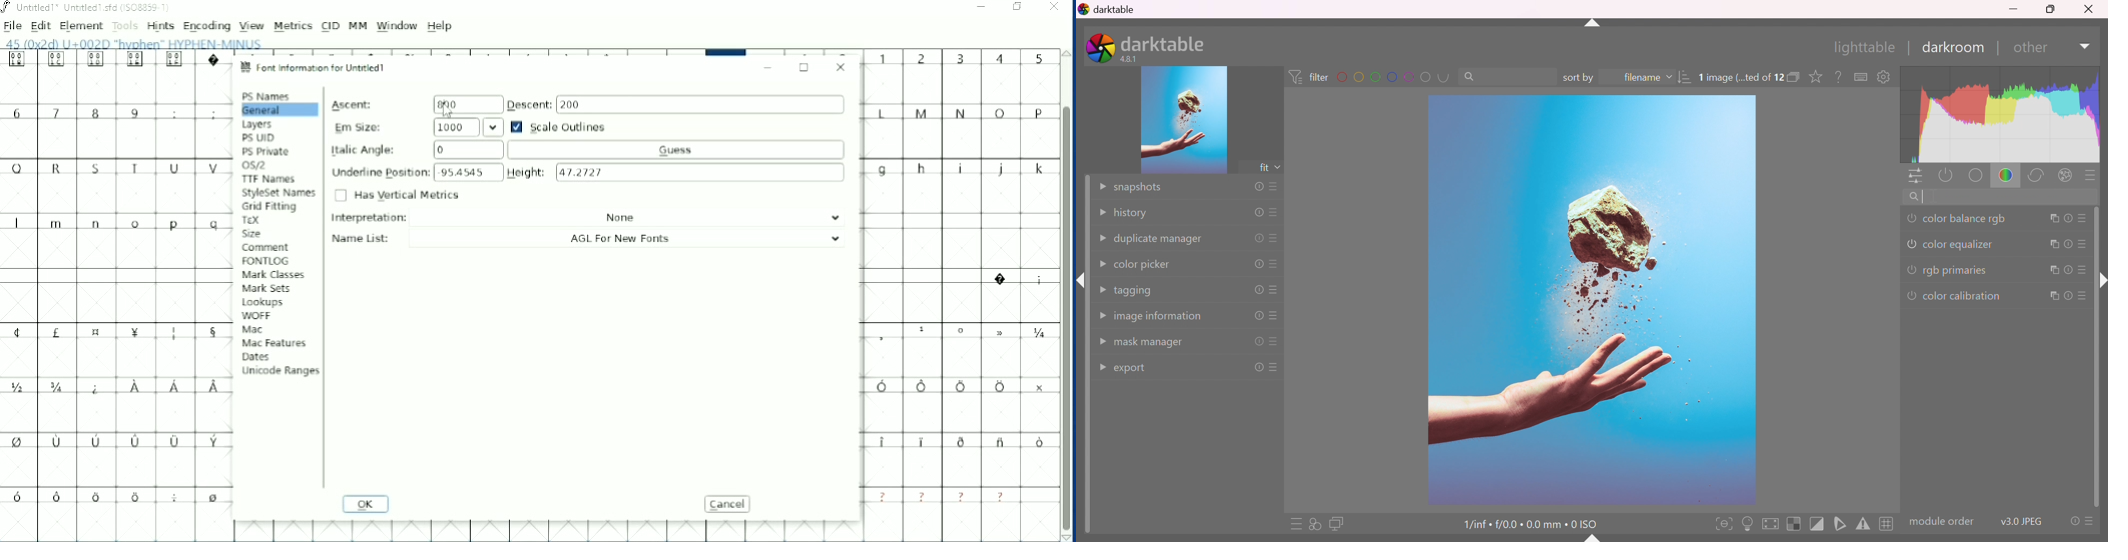 The width and height of the screenshot is (2128, 560). What do you see at coordinates (1275, 290) in the screenshot?
I see `presets` at bounding box center [1275, 290].